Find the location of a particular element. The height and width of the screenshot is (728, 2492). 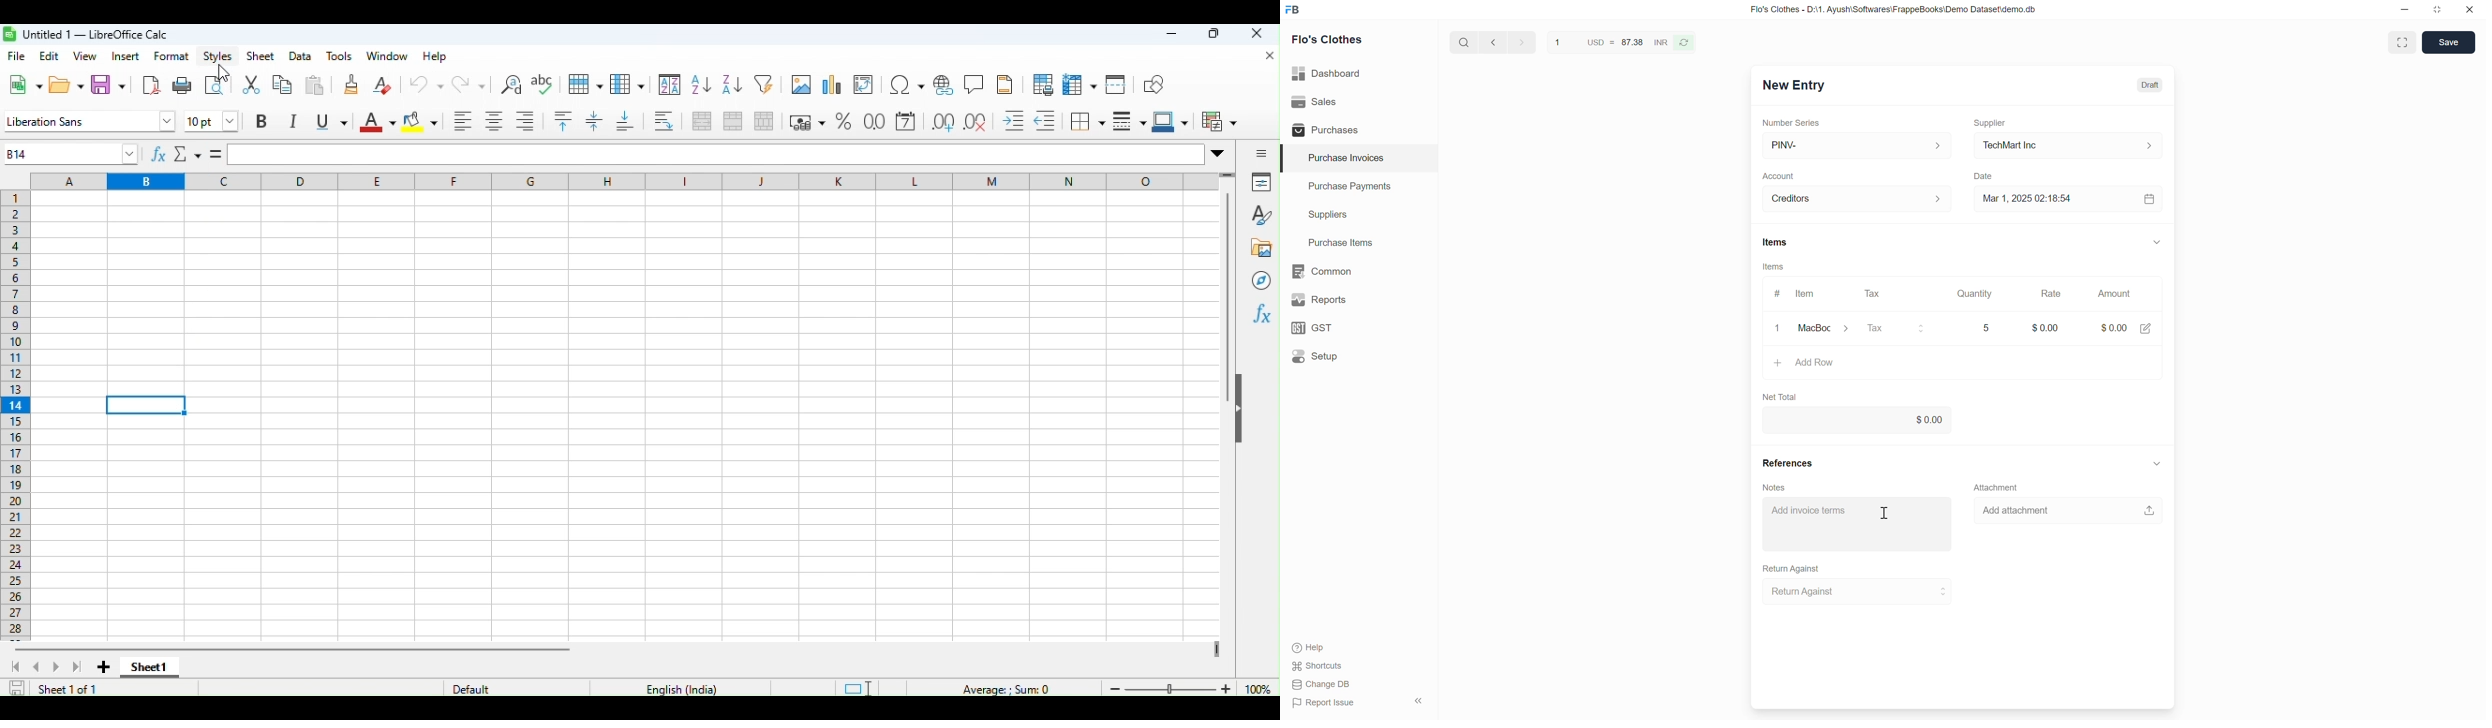

Purchases is located at coordinates (1358, 130).